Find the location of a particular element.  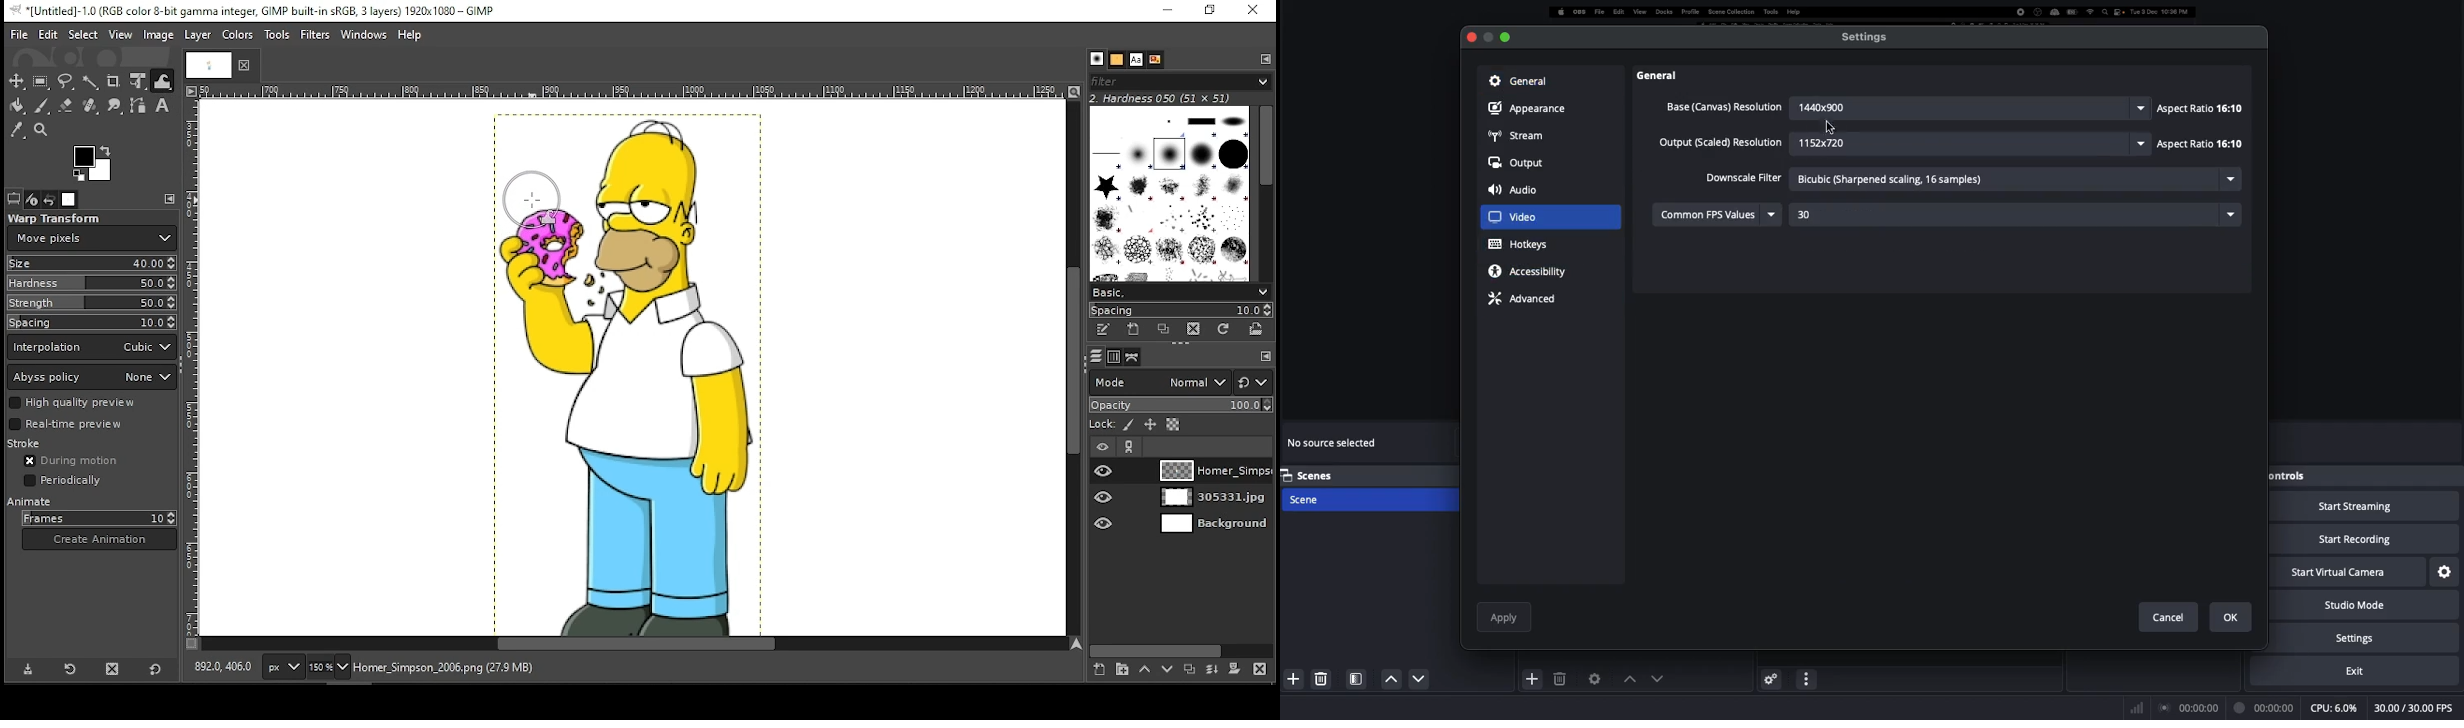

select is located at coordinates (84, 34).